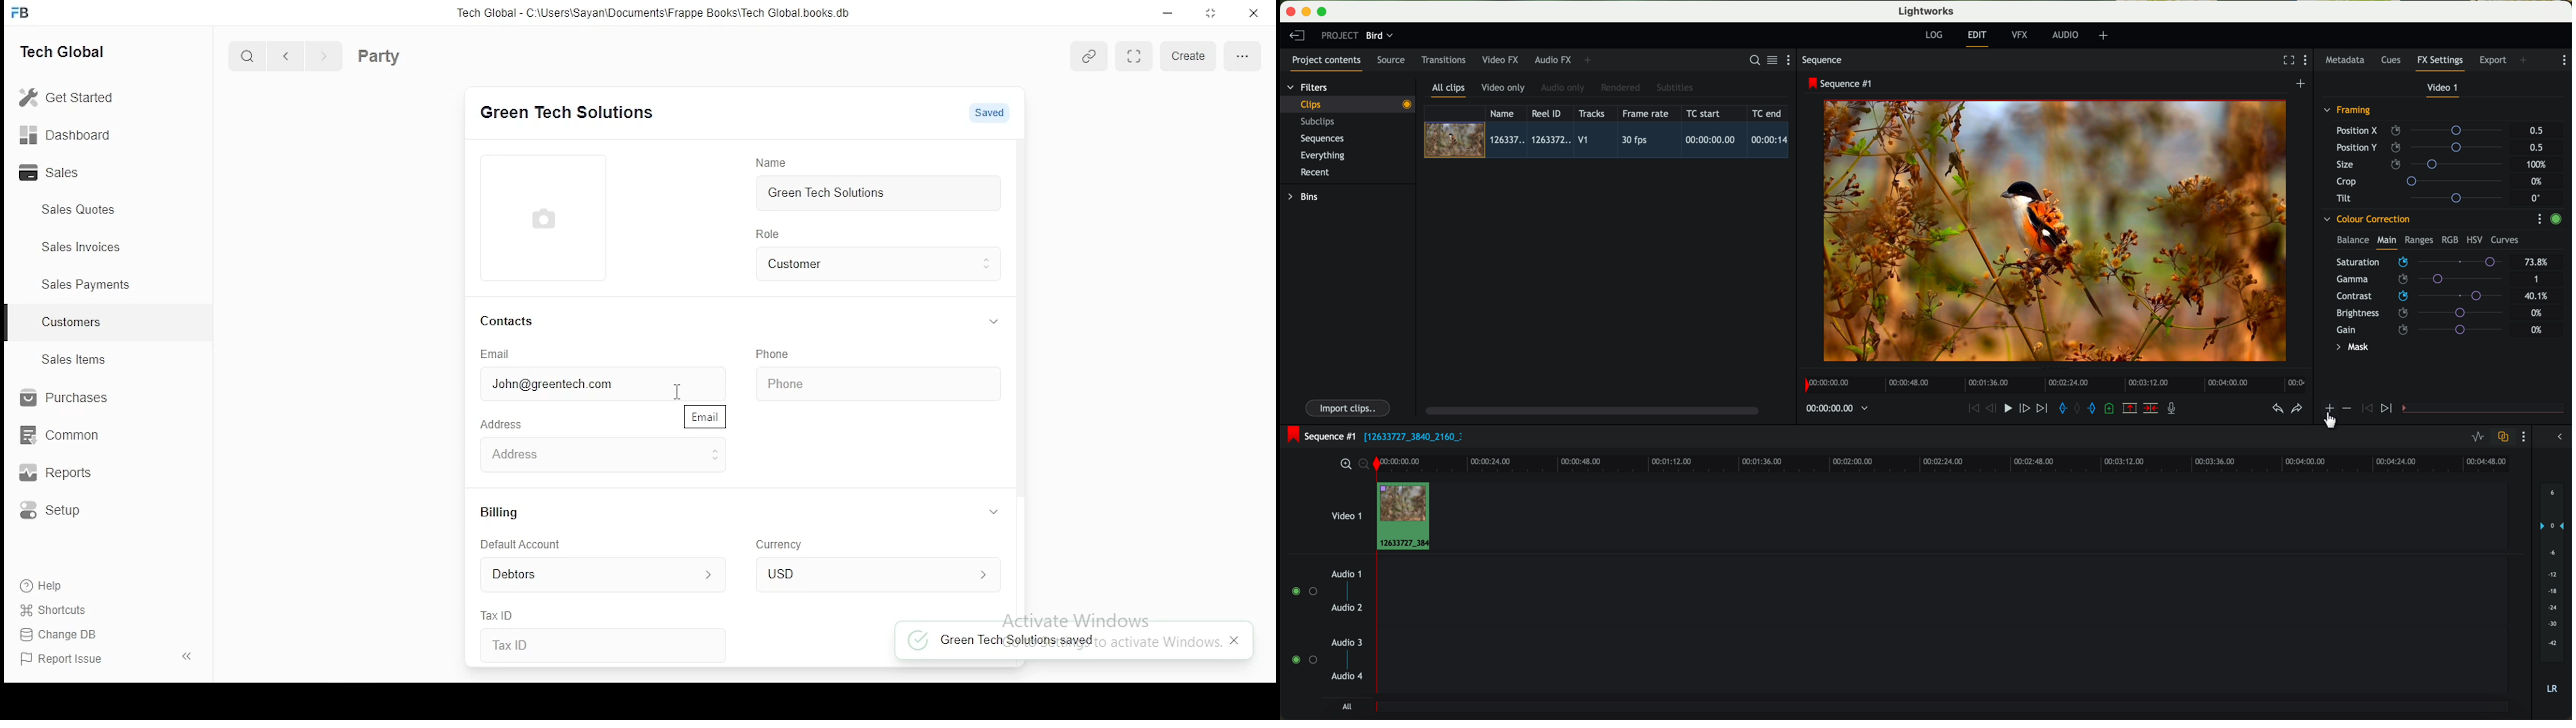 Image resolution: width=2576 pixels, height=728 pixels. Describe the element at coordinates (1563, 88) in the screenshot. I see `audio only` at that location.